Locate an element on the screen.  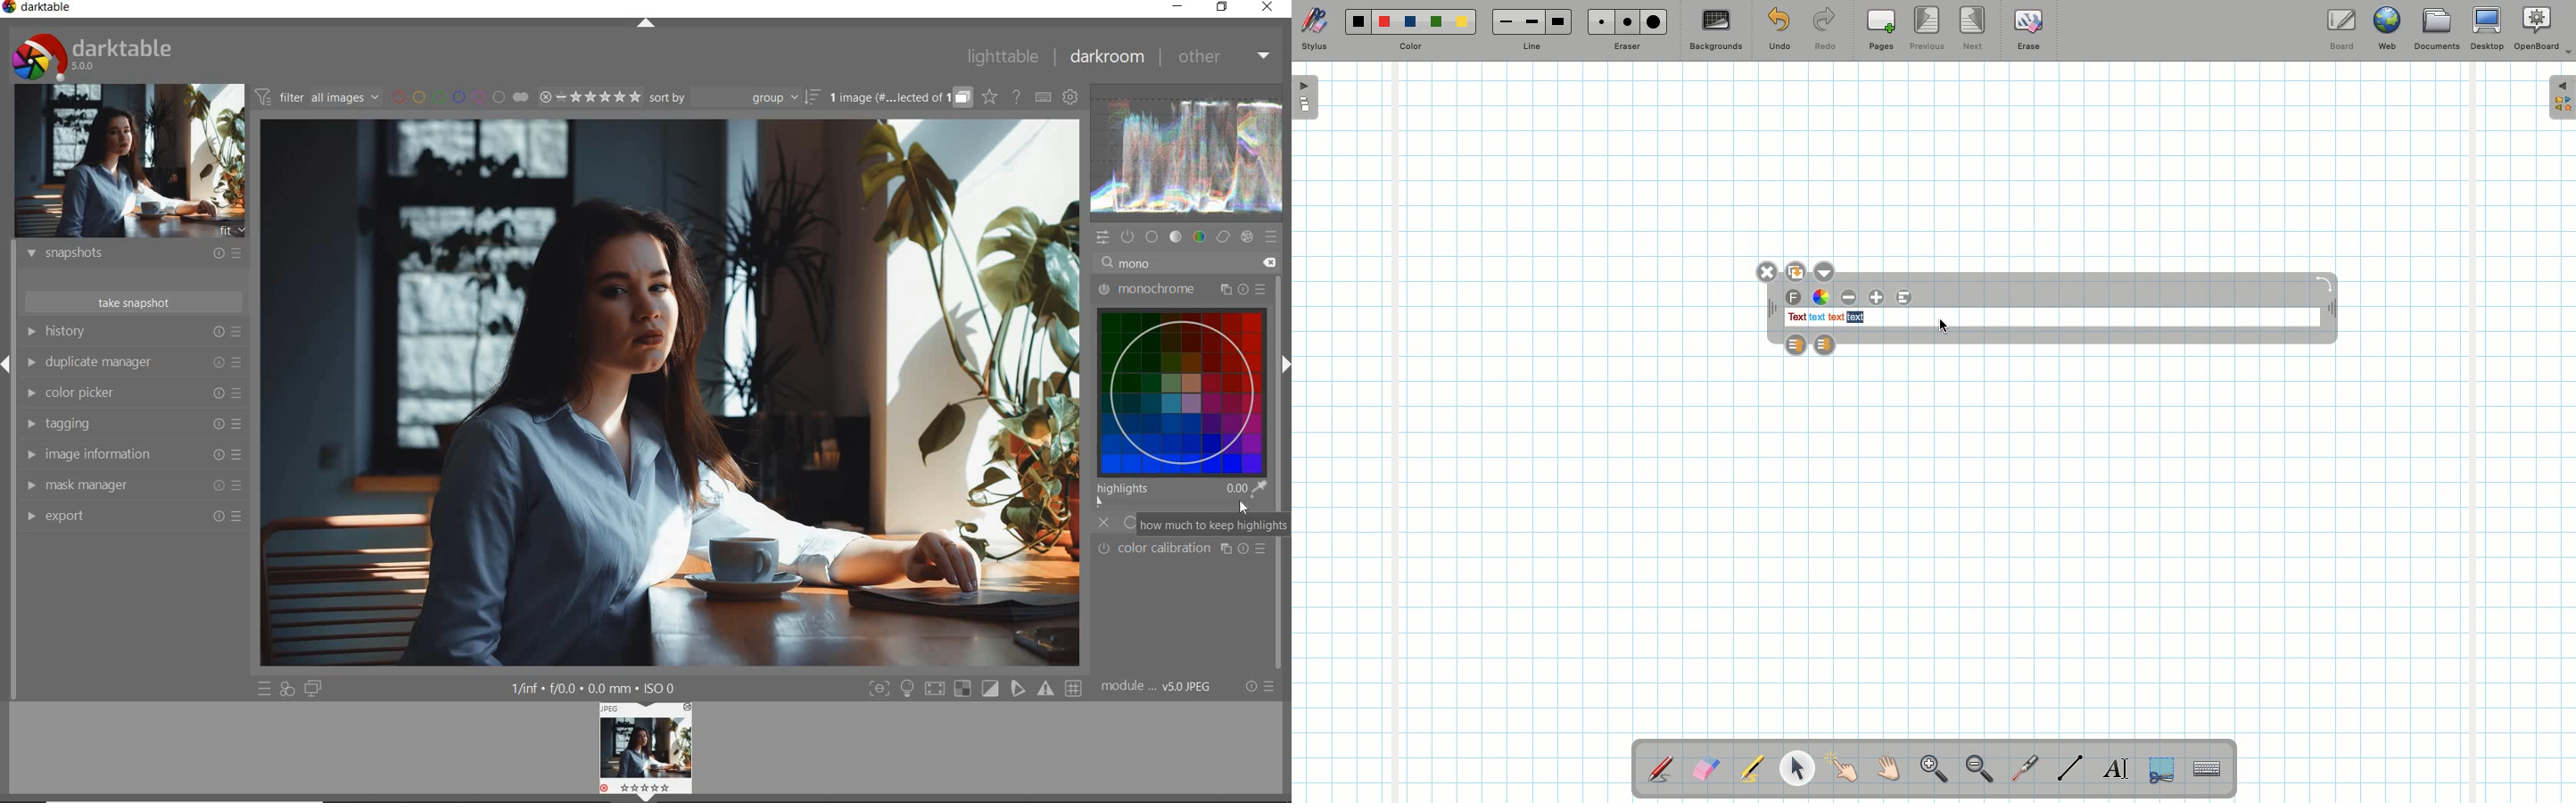
monochrome is located at coordinates (1183, 285).